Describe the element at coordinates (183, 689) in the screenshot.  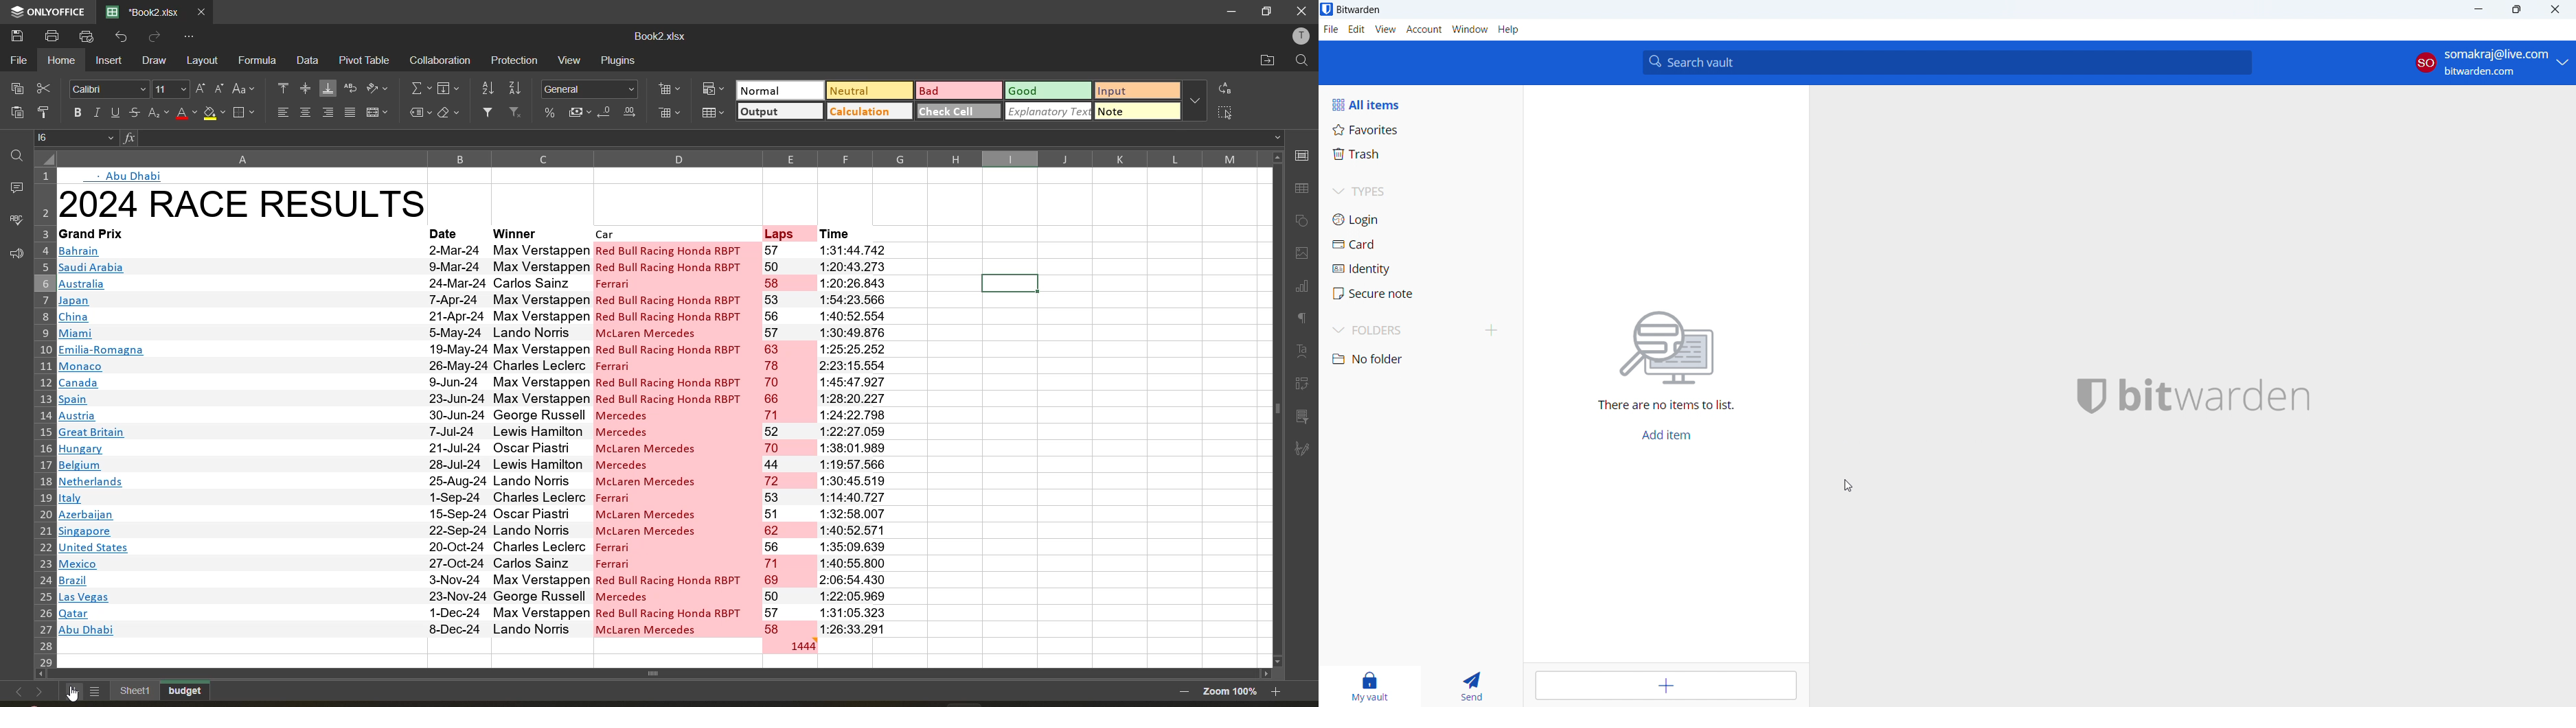
I see `budget` at that location.